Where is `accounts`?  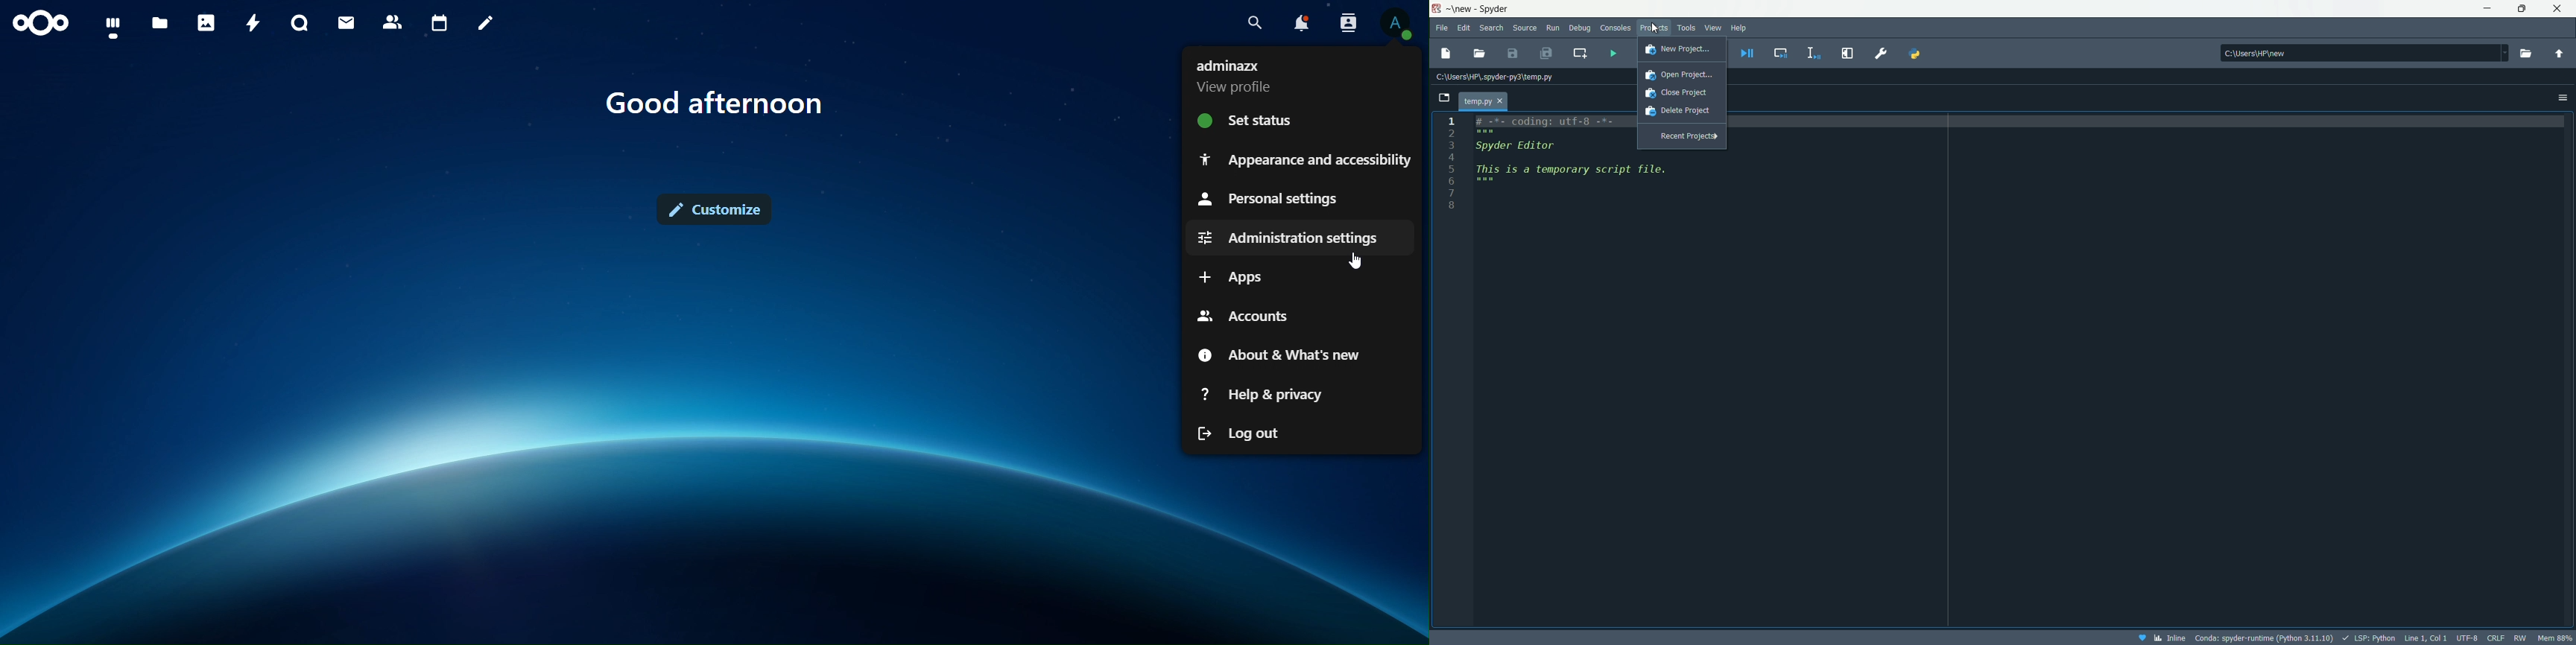
accounts is located at coordinates (1242, 314).